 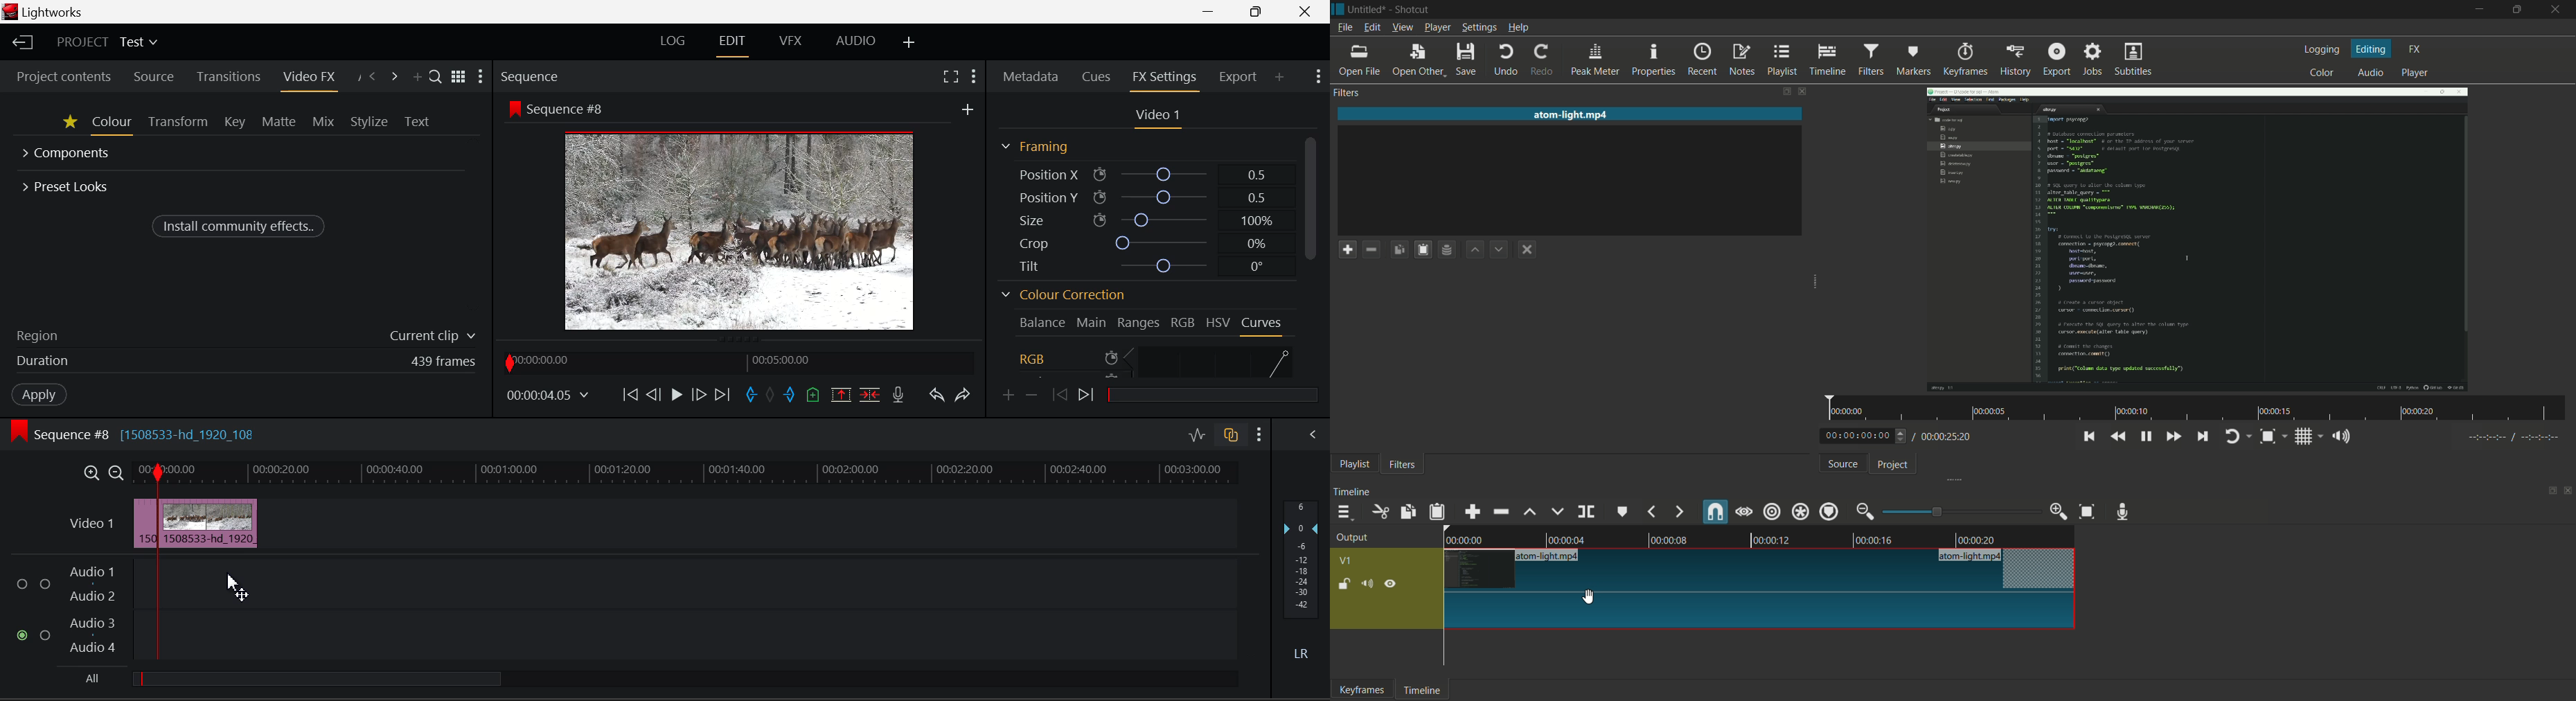 I want to click on v1, so click(x=1345, y=560).